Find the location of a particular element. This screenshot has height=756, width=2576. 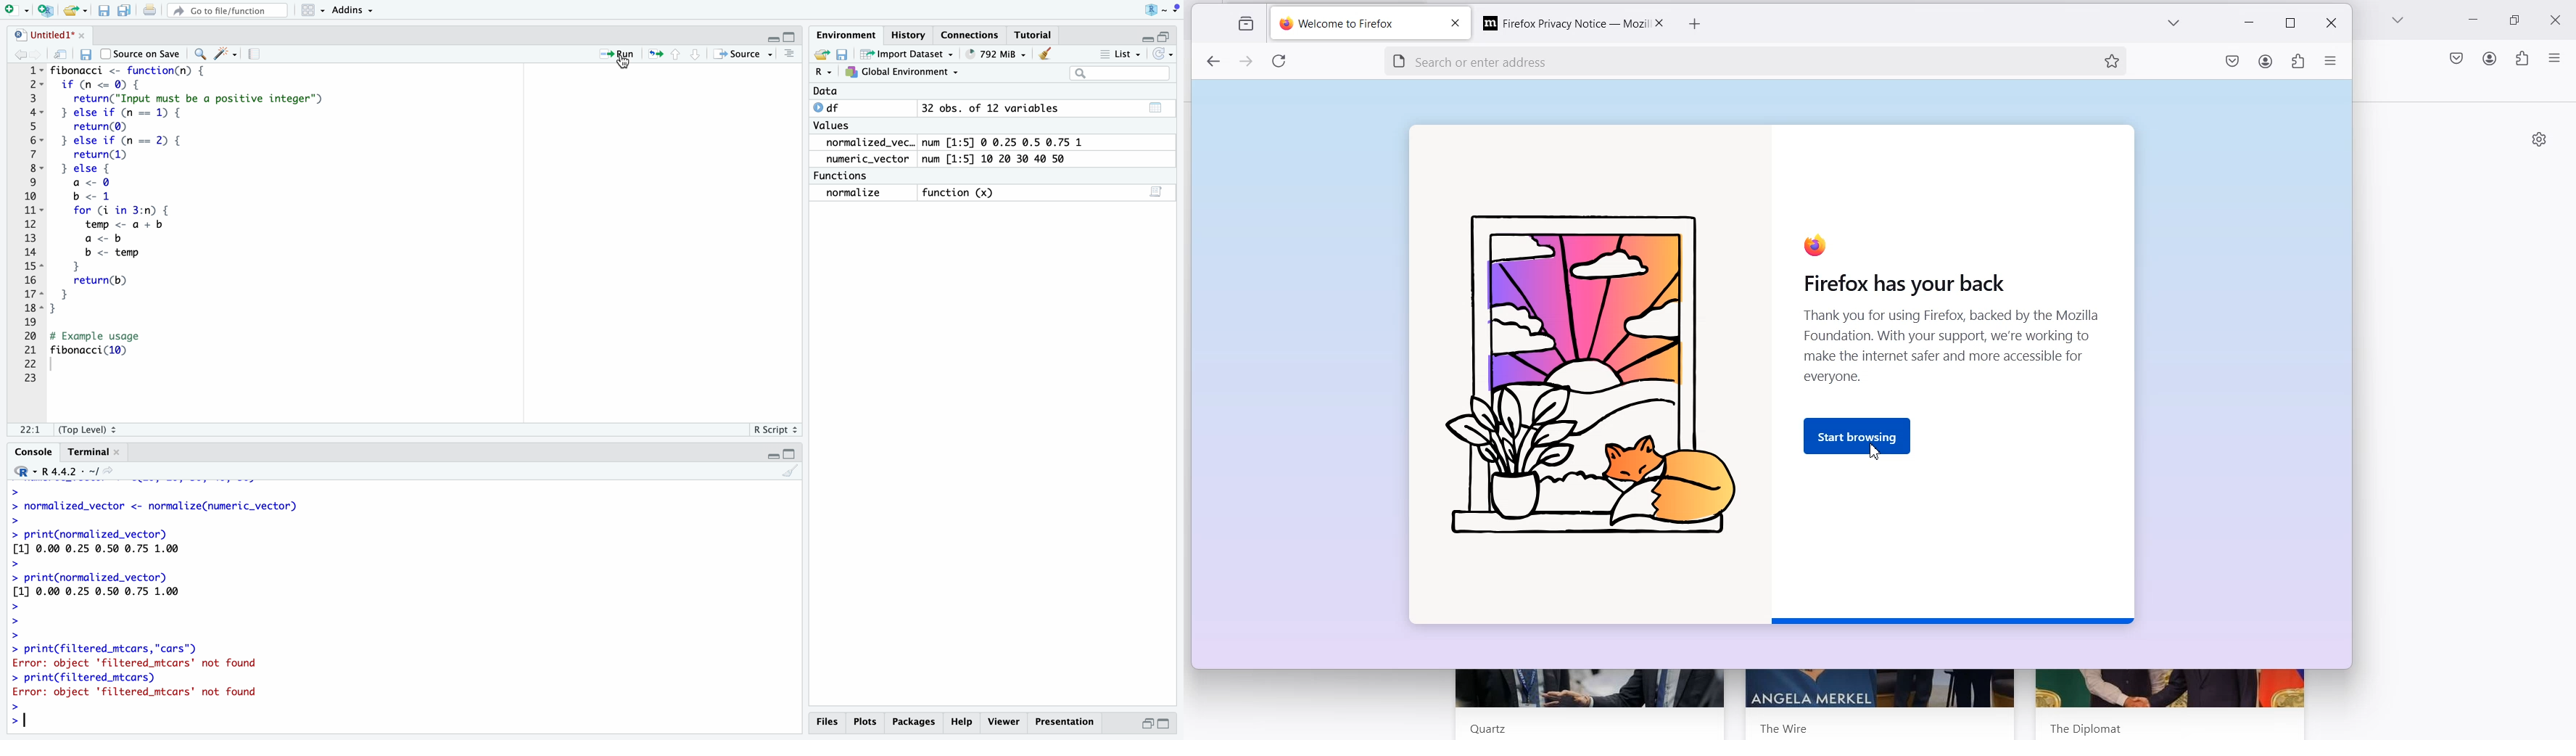

table is located at coordinates (1158, 106).